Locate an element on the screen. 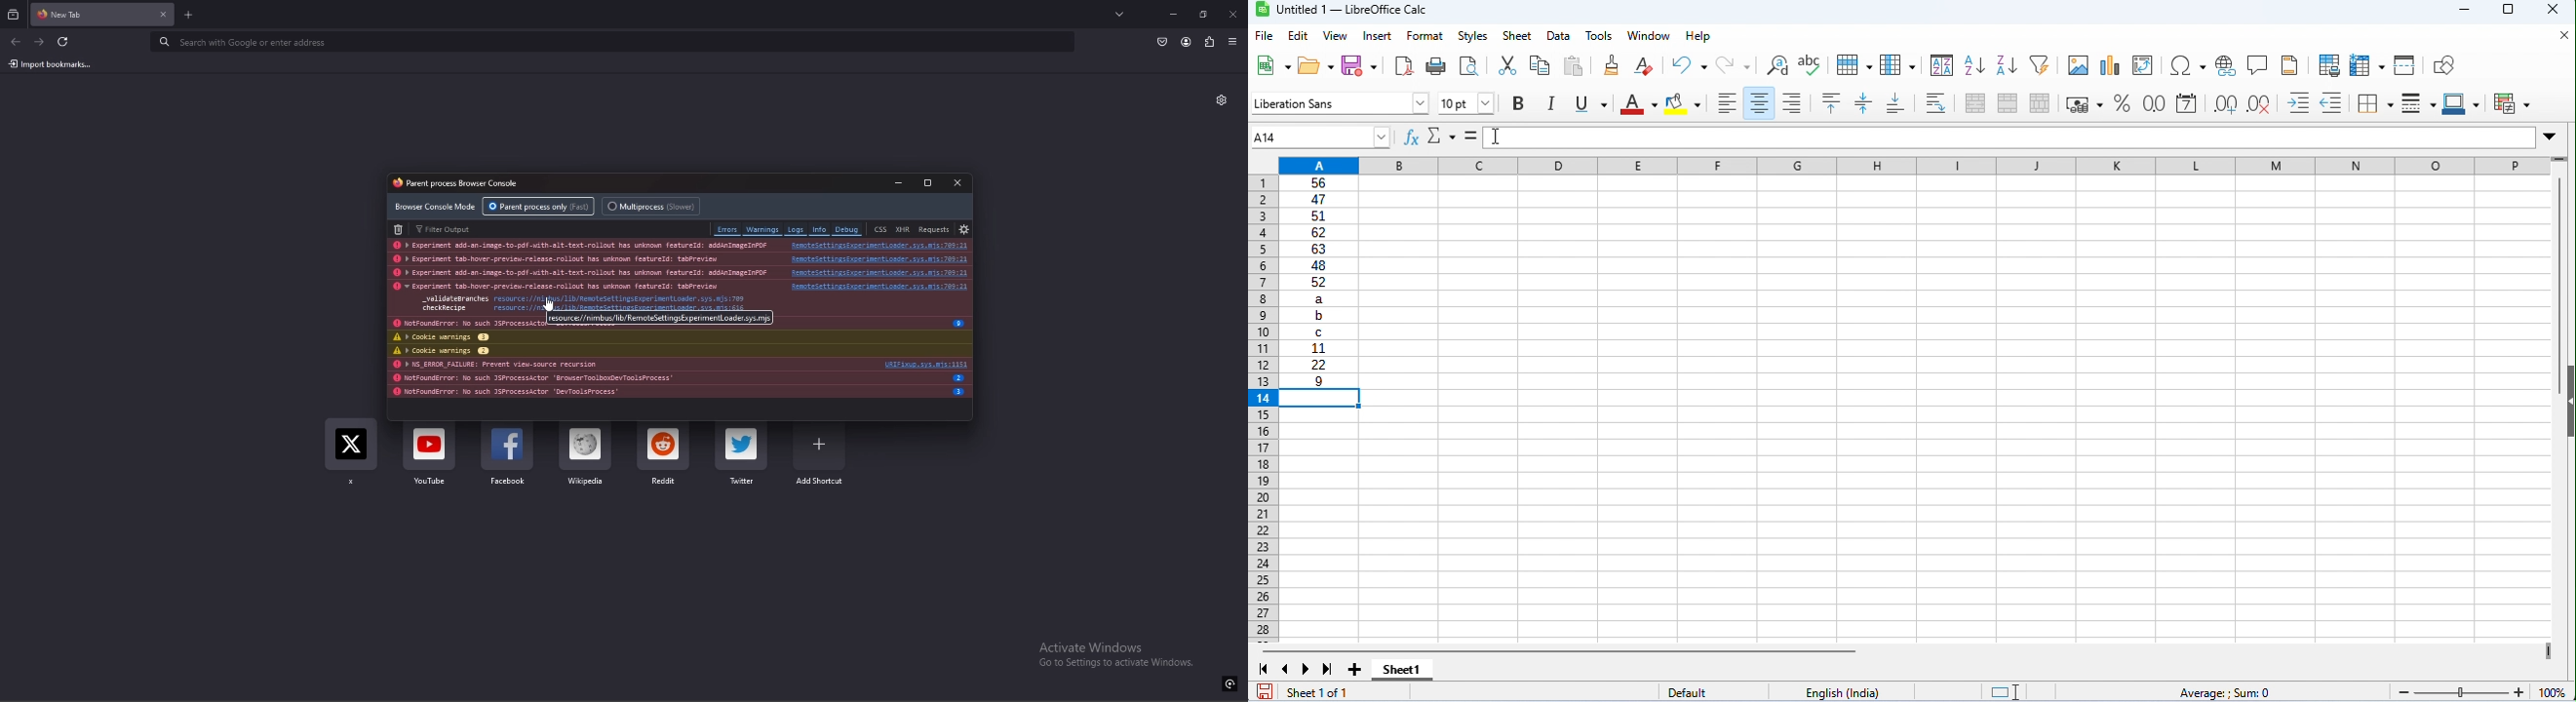  drop down for font options is located at coordinates (1421, 103).